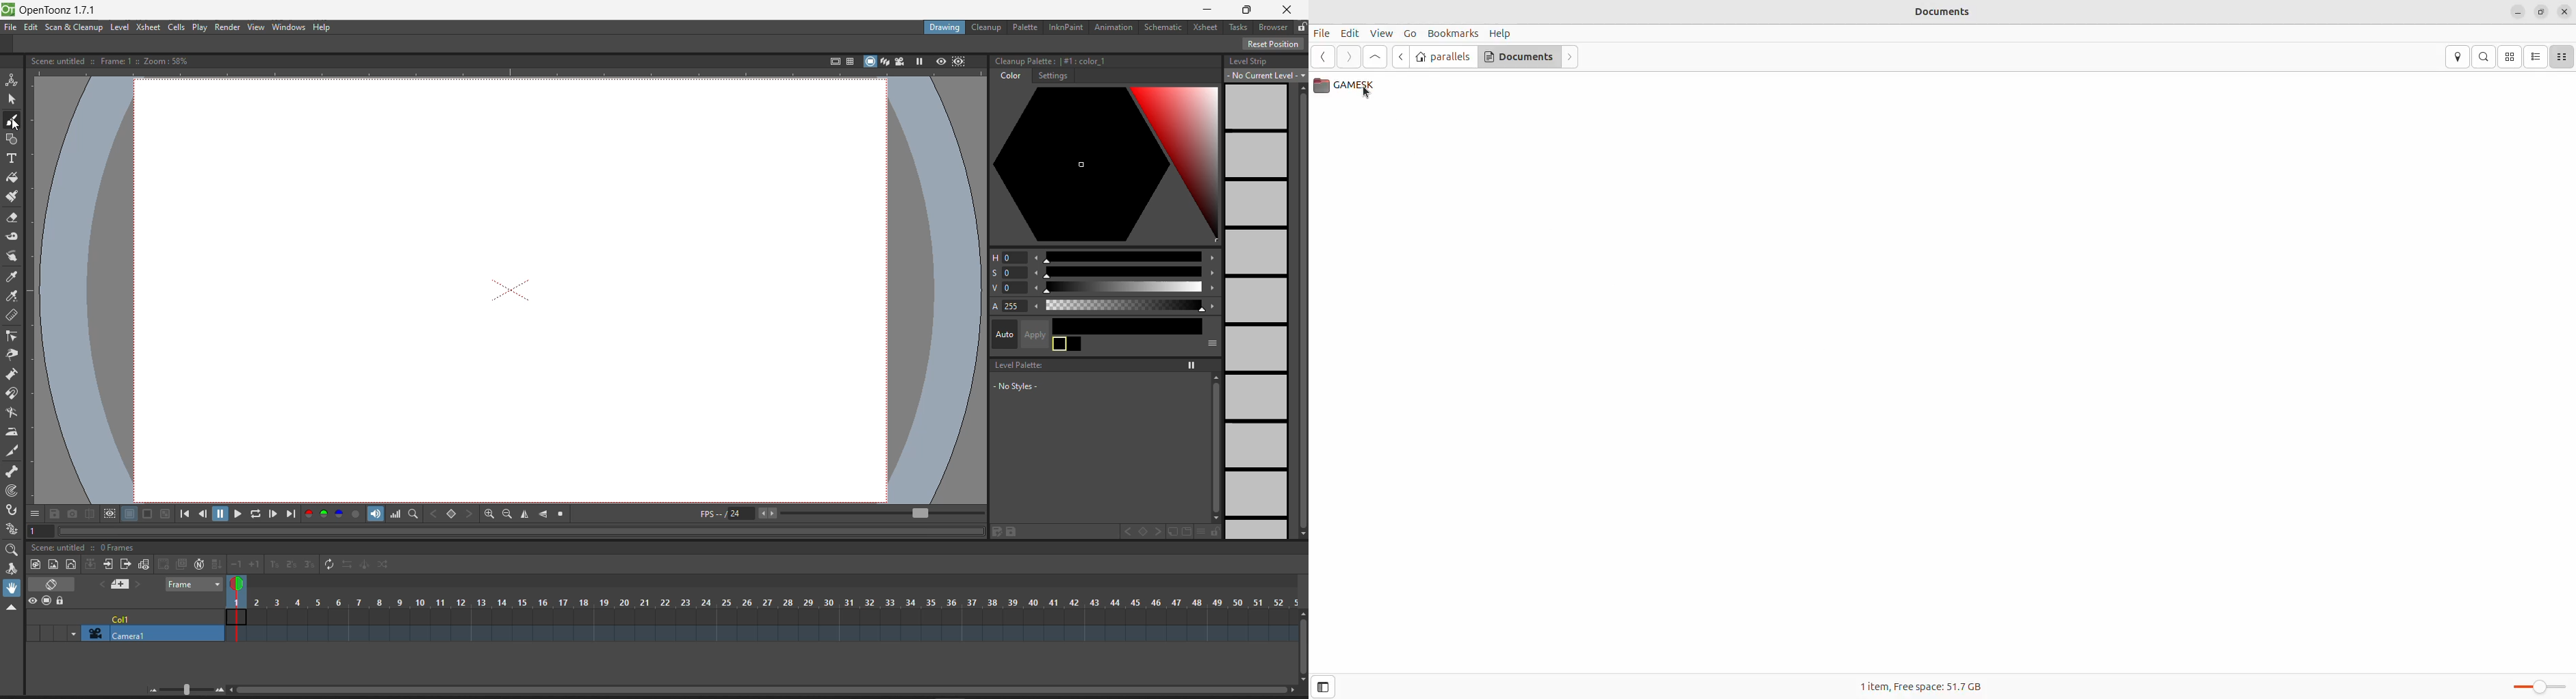  Describe the element at coordinates (1008, 307) in the screenshot. I see `alpha` at that location.